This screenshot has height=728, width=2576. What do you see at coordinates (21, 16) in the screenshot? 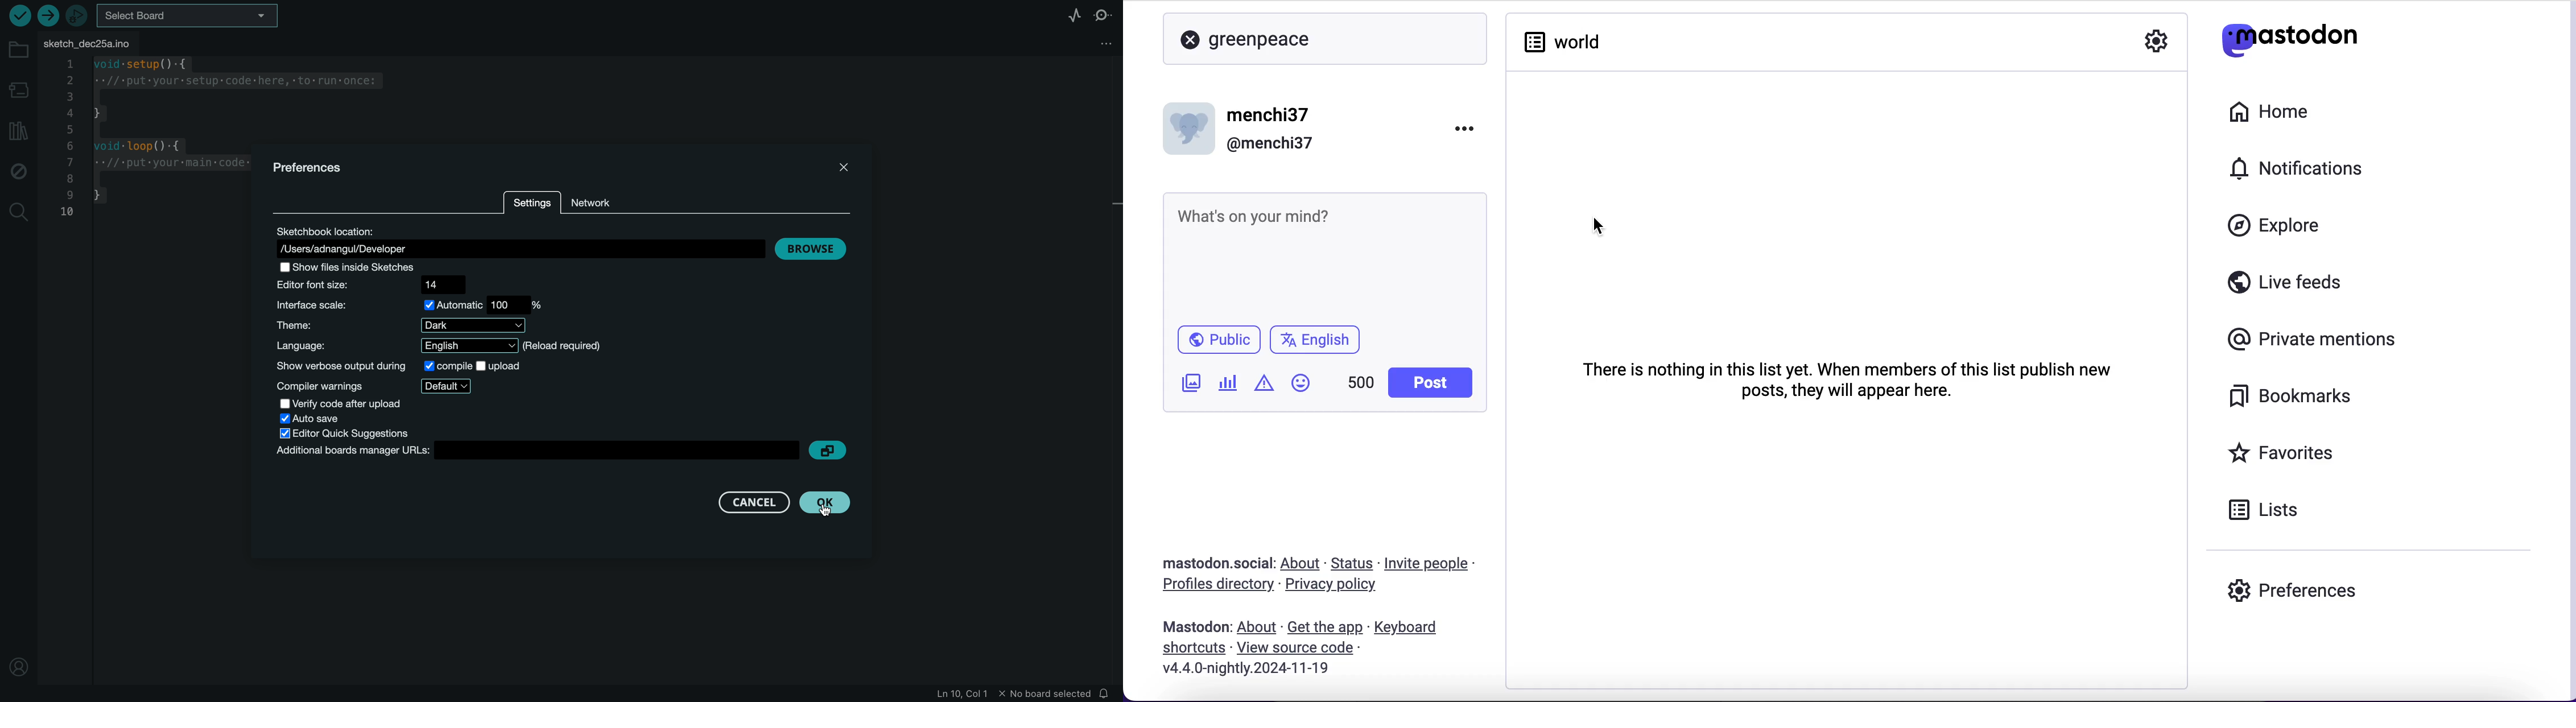
I see `verify` at bounding box center [21, 16].